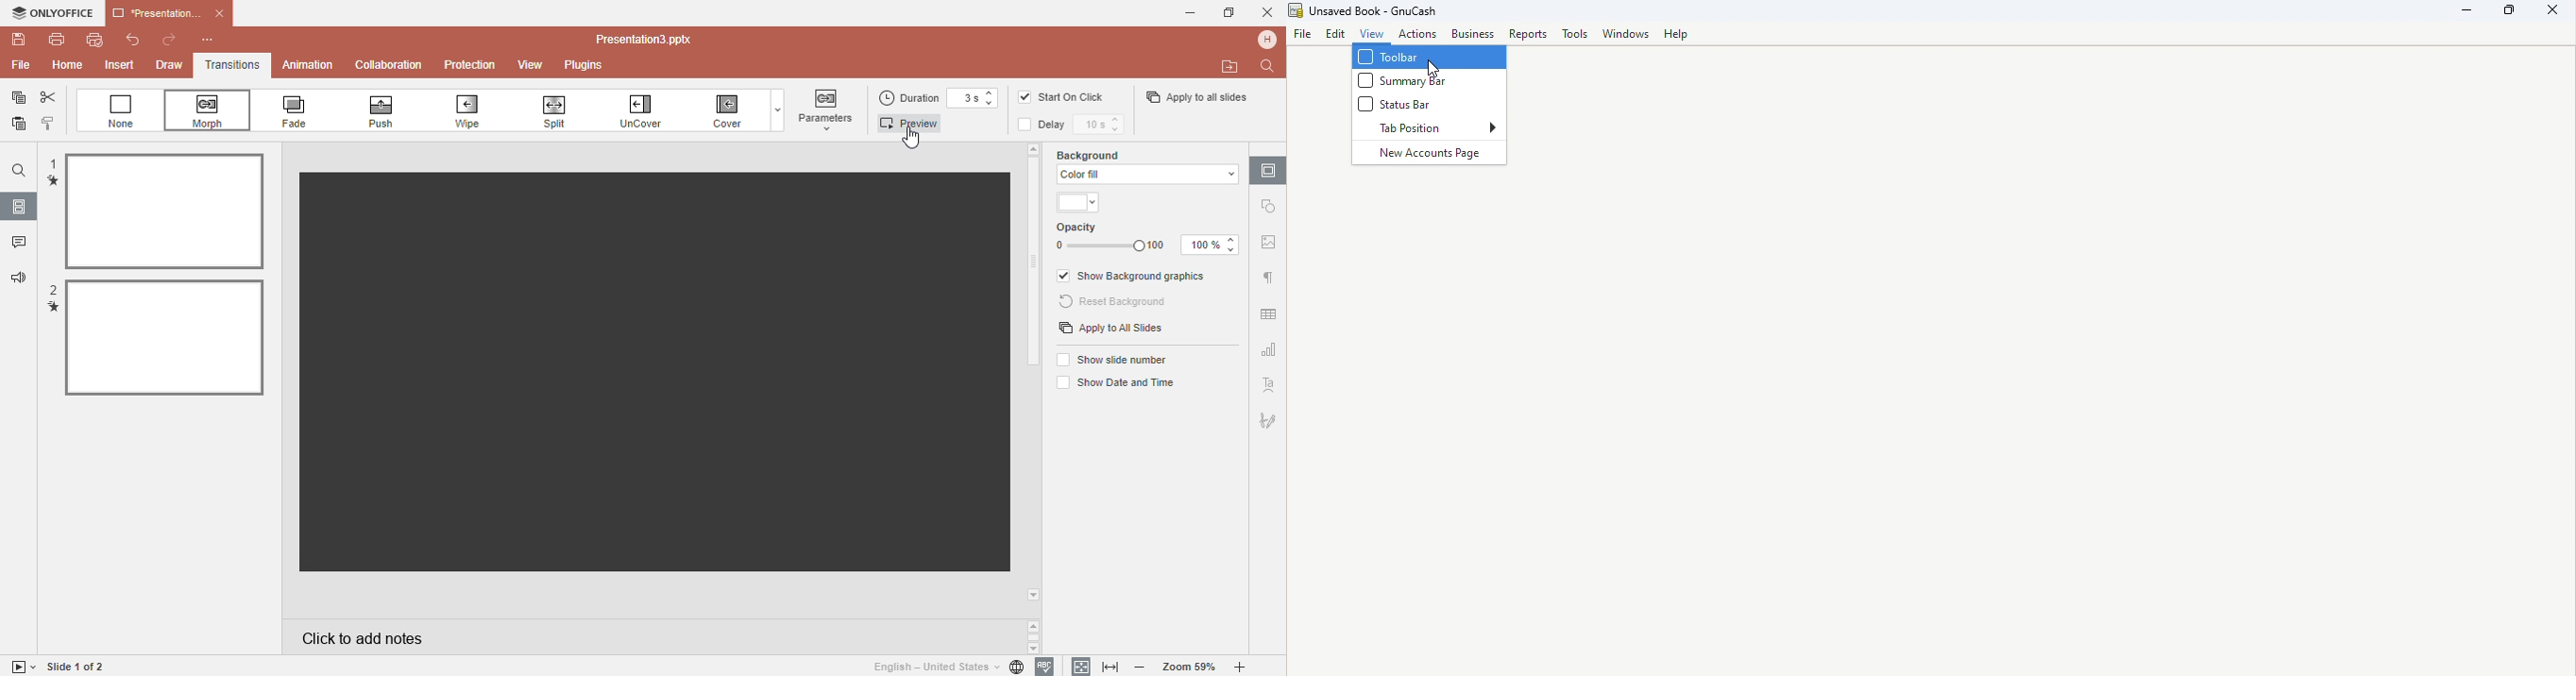 The height and width of the screenshot is (700, 2576). Describe the element at coordinates (1116, 302) in the screenshot. I see `Reset background` at that location.